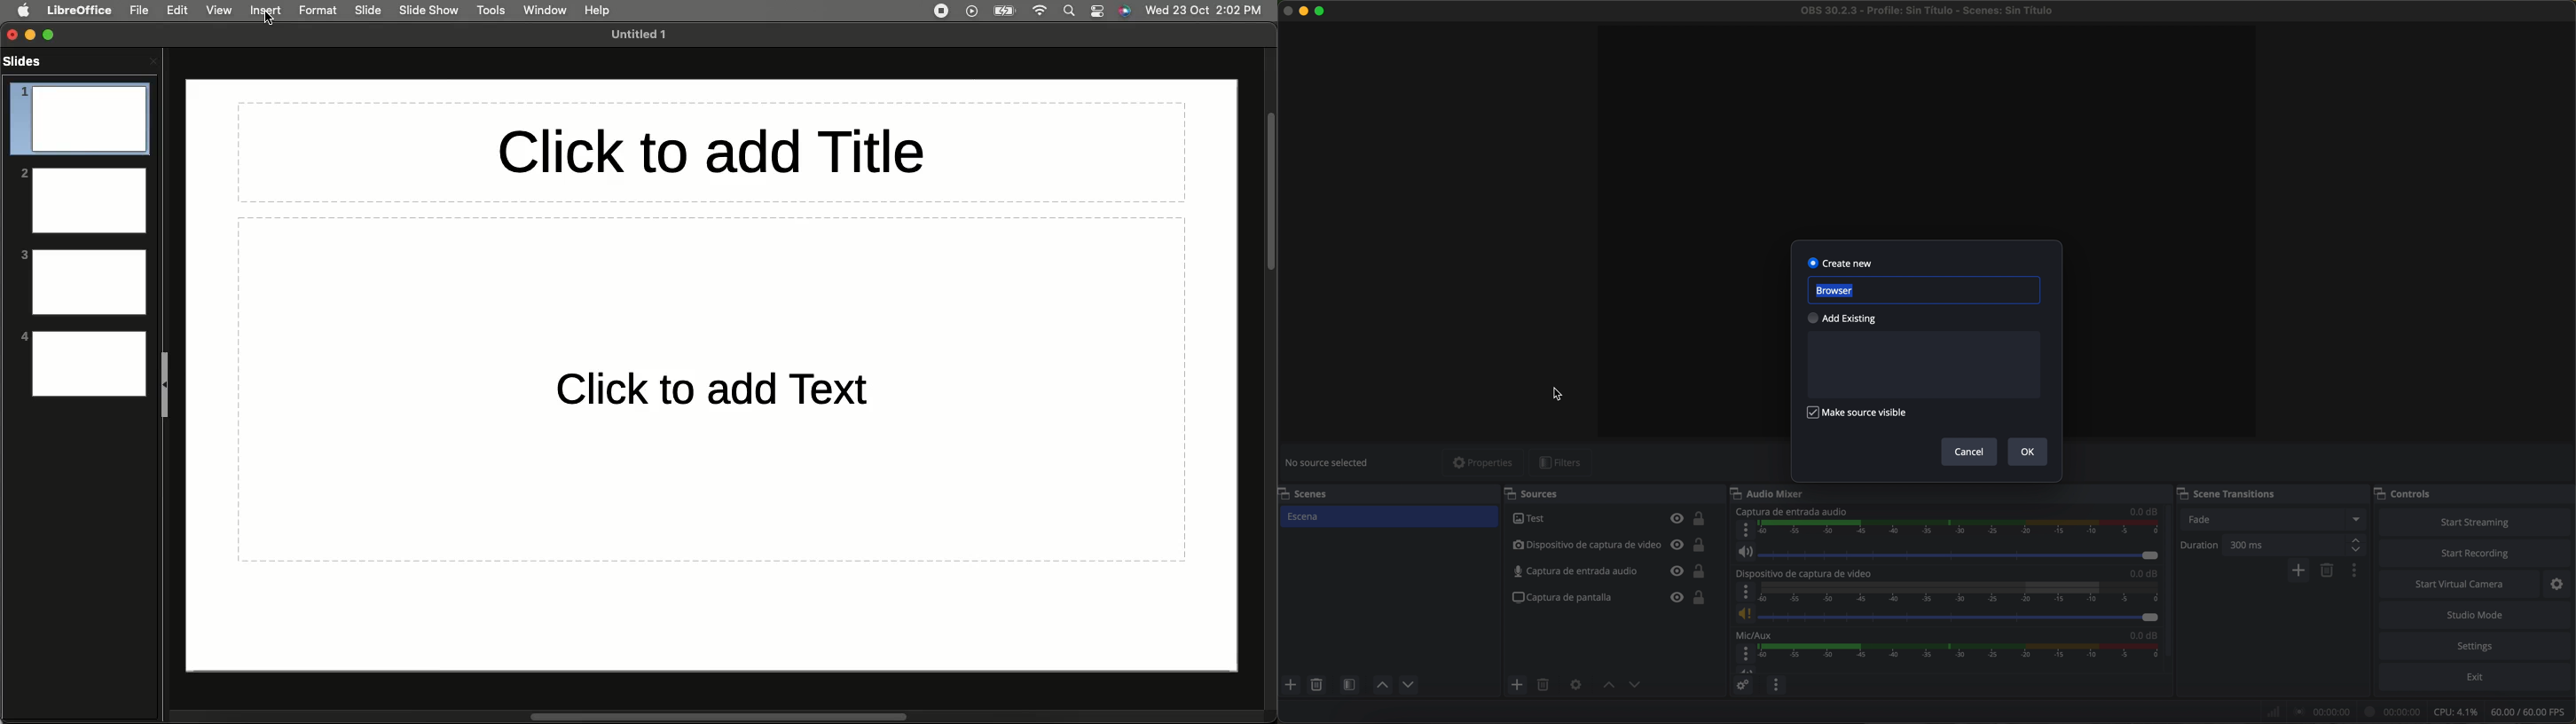  Describe the element at coordinates (1098, 12) in the screenshot. I see `Notification bar` at that location.